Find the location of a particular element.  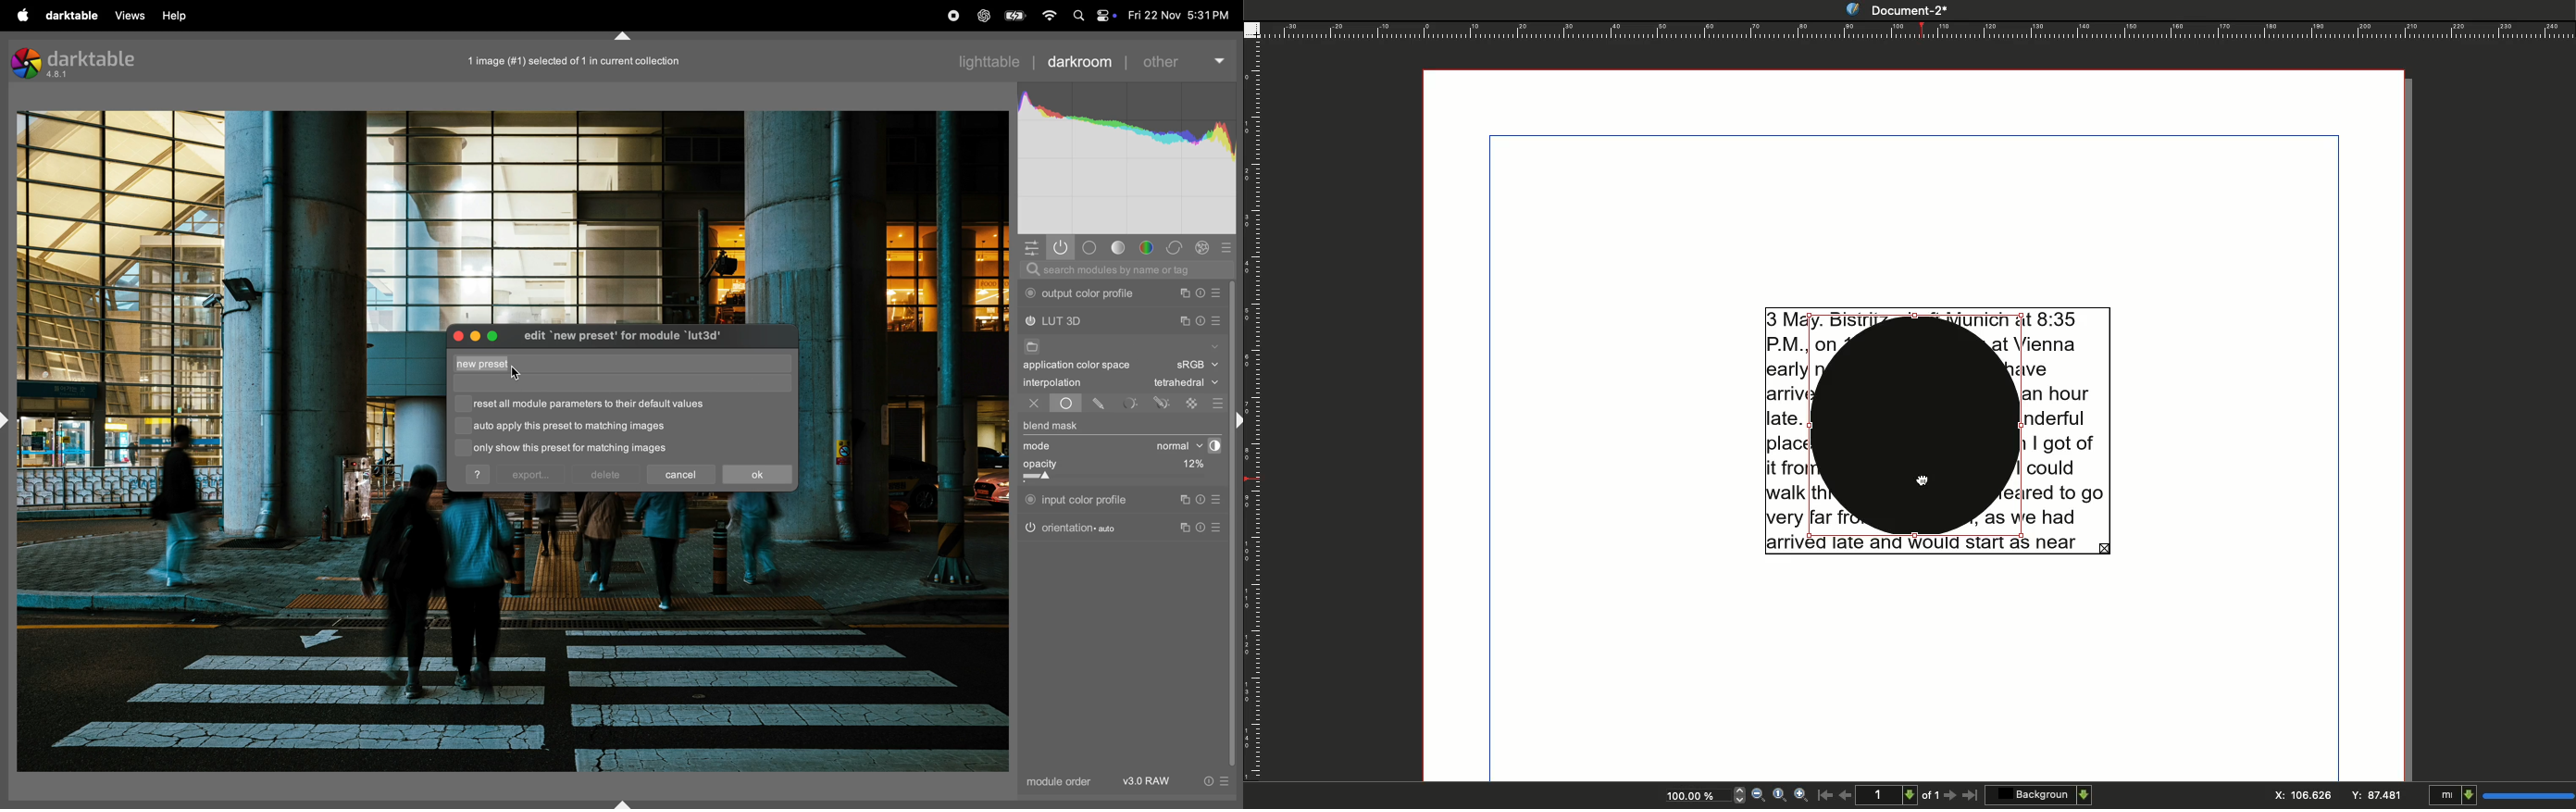

Next page is located at coordinates (1950, 796).